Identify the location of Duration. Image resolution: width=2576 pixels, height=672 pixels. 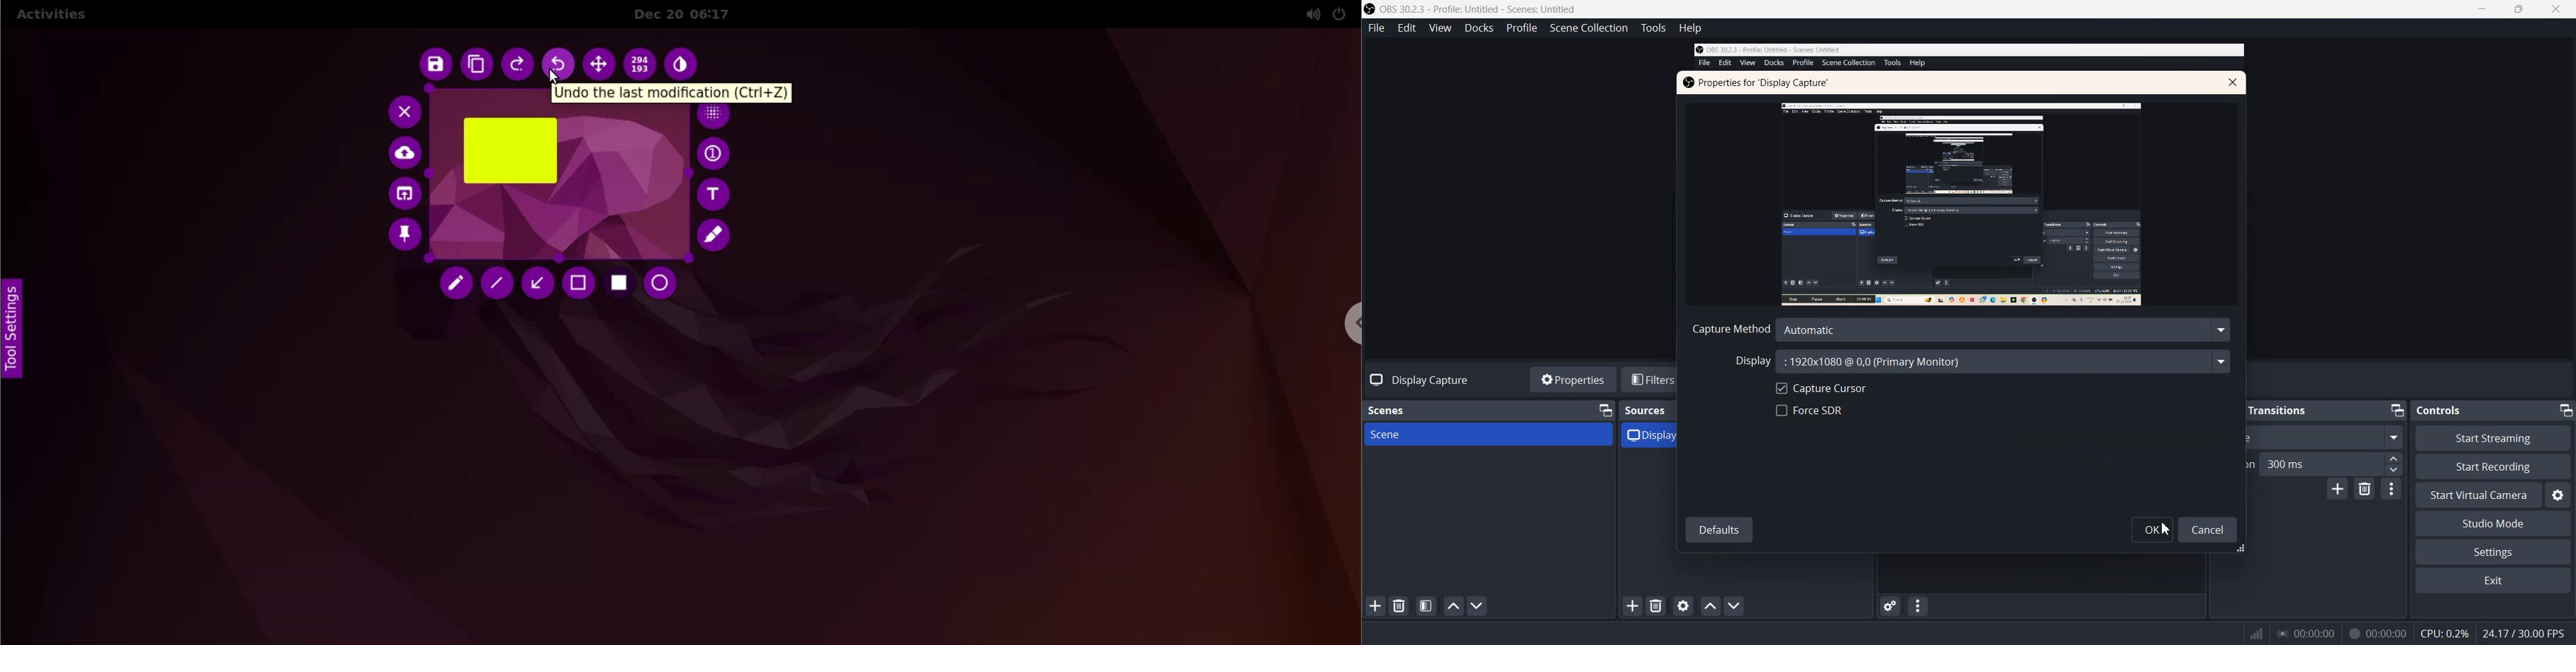
(2327, 464).